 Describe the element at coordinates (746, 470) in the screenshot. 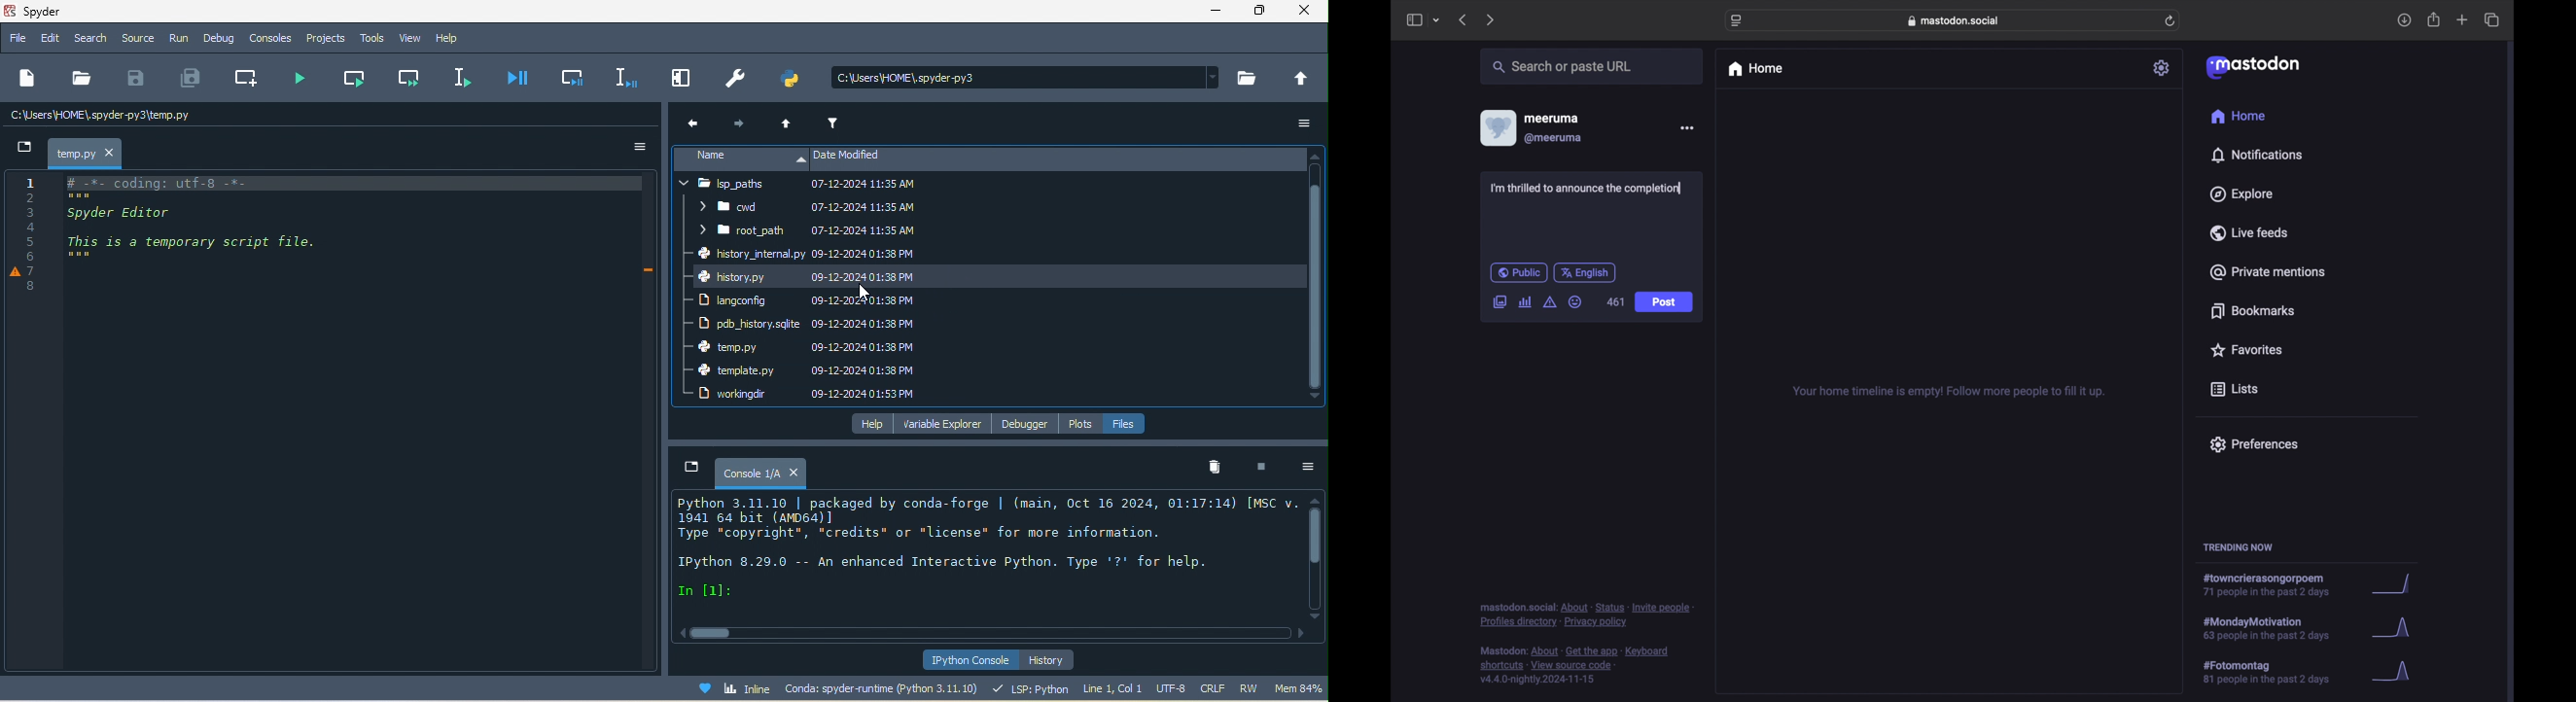

I see `console1/a` at that location.